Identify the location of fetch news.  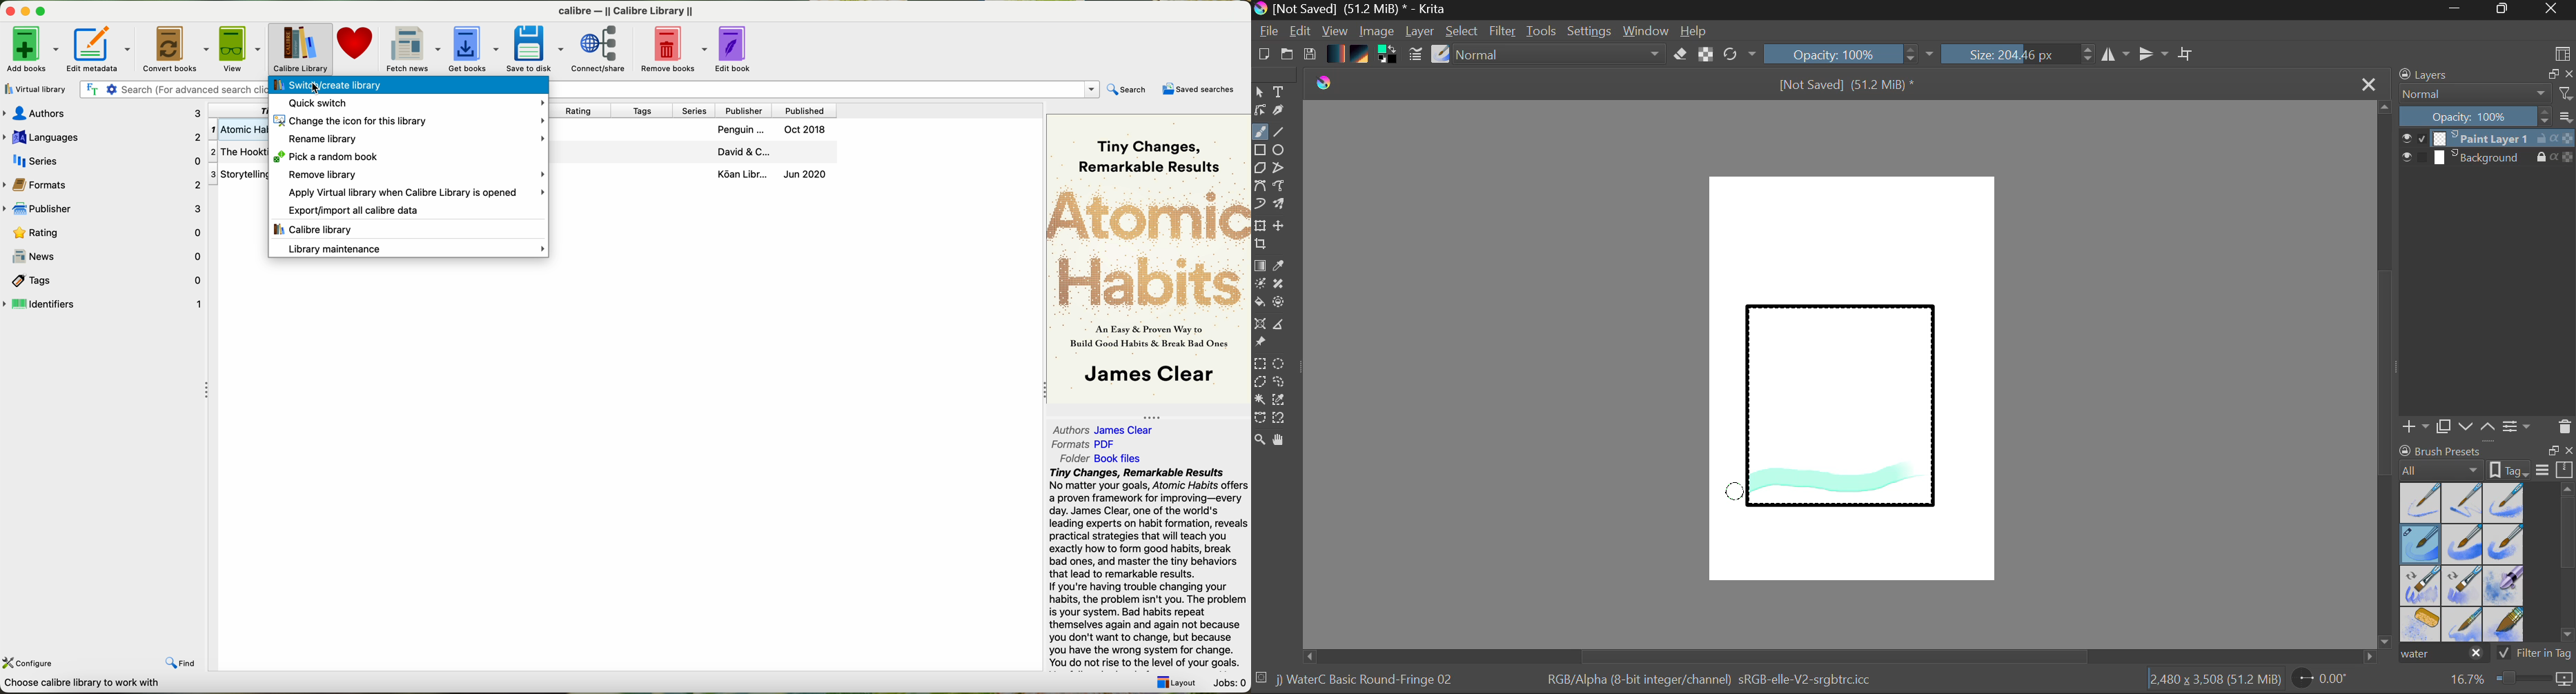
(412, 48).